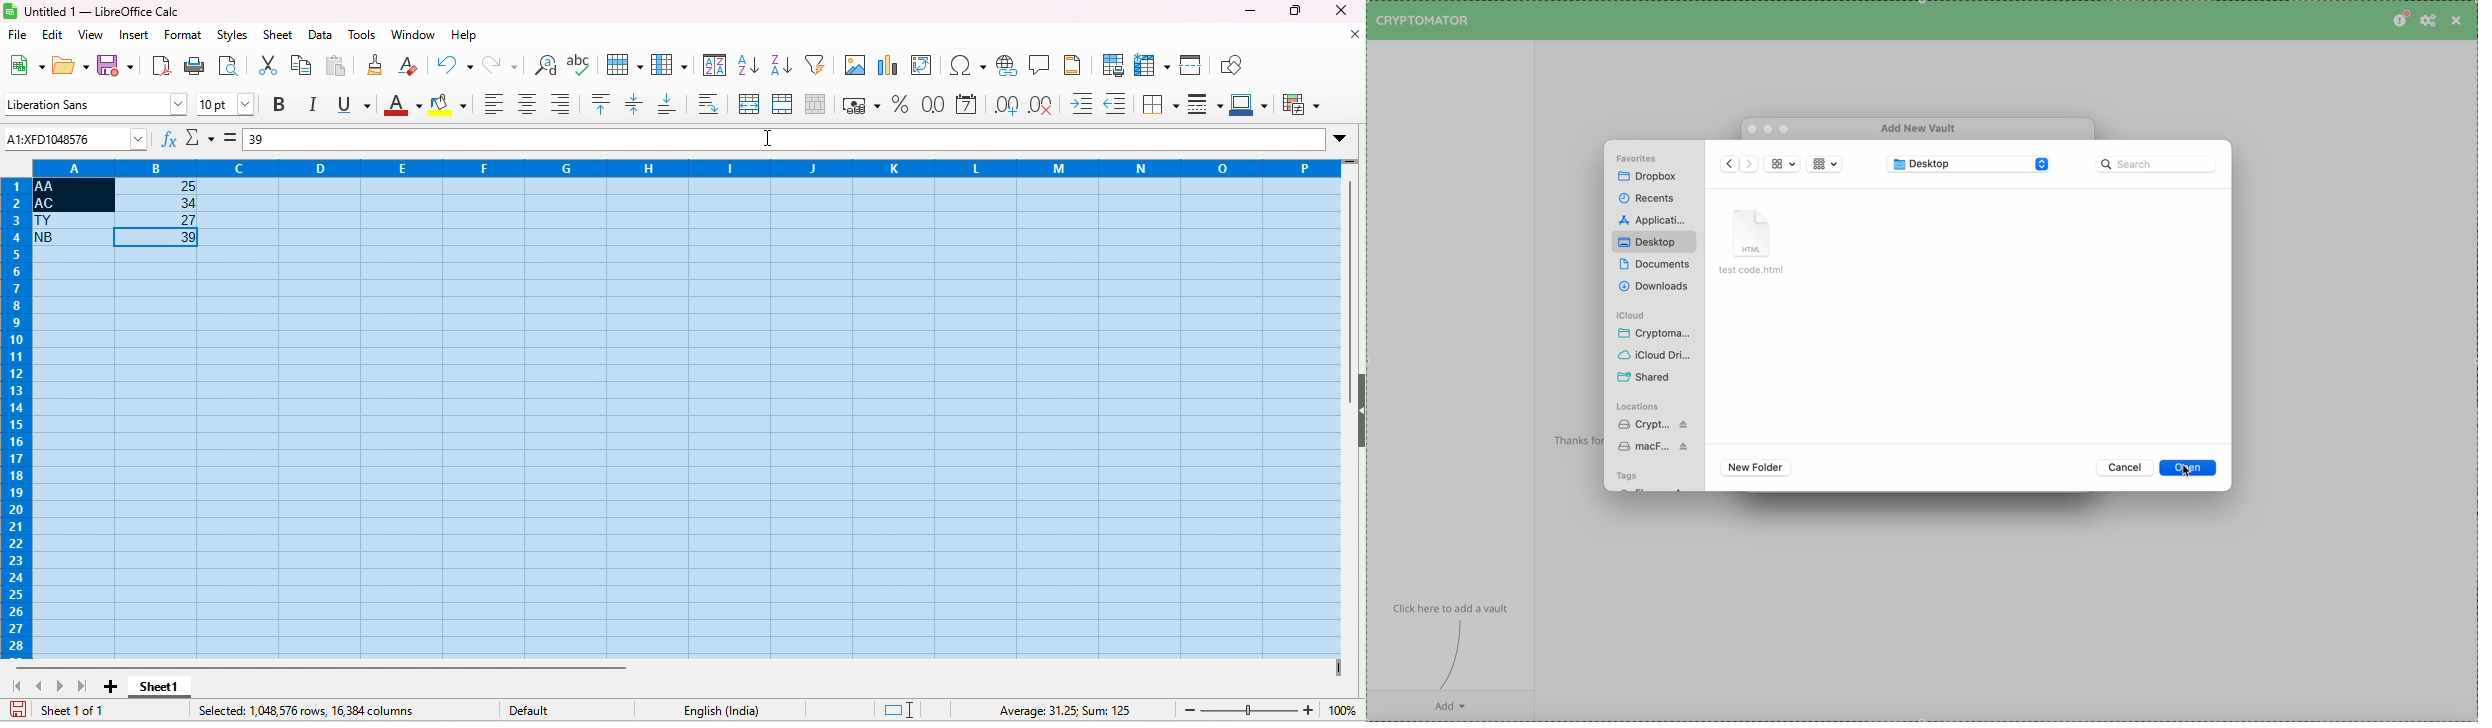  I want to click on bold, so click(282, 104).